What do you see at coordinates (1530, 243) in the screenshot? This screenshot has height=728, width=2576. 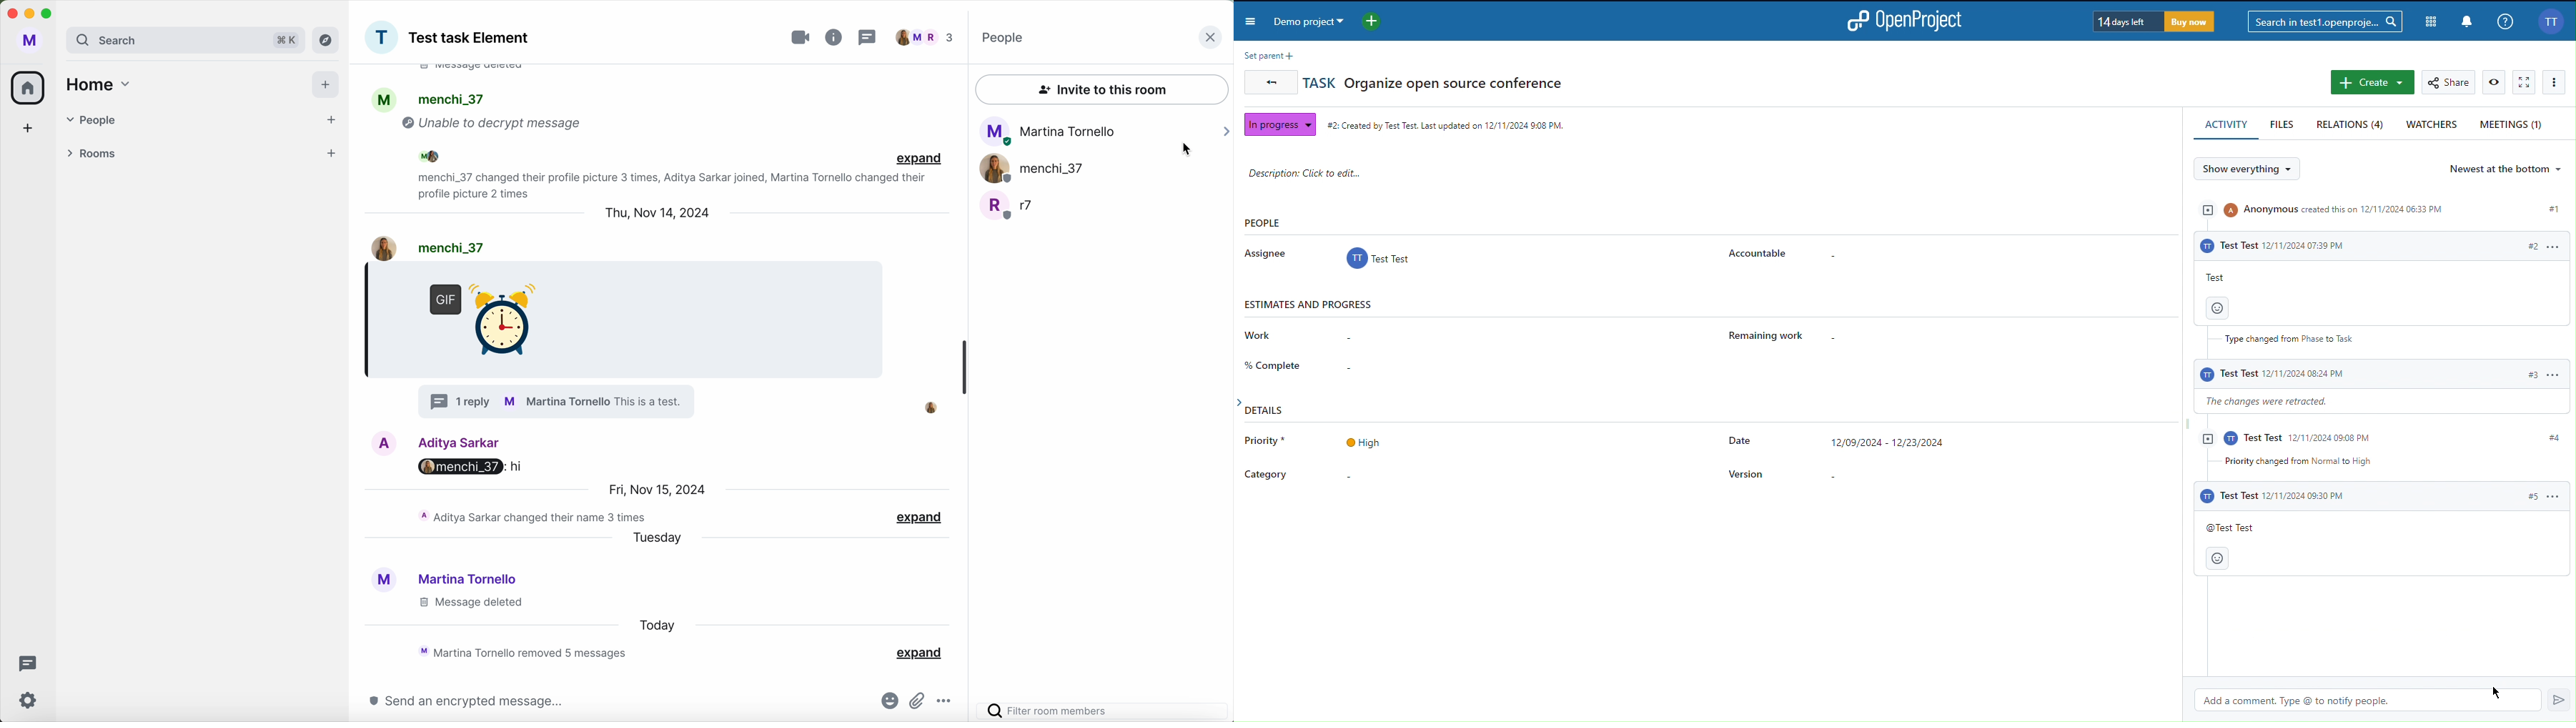 I see `People` at bounding box center [1530, 243].